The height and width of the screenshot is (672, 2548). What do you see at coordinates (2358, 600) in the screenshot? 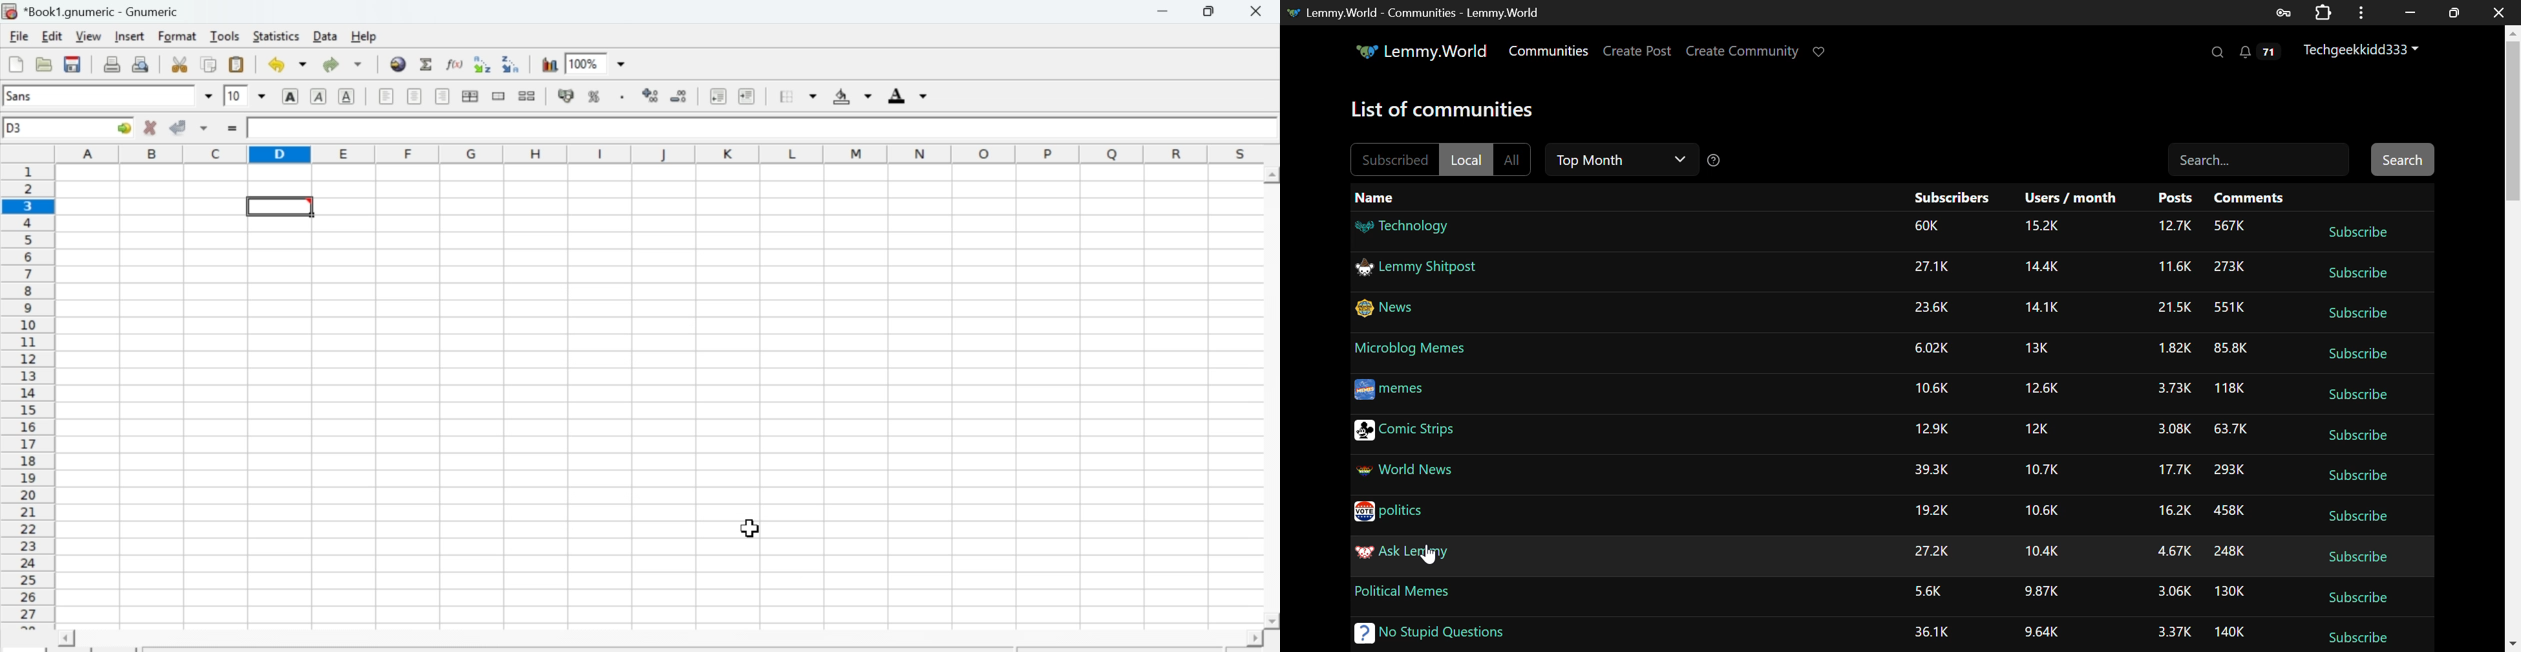
I see `Subscribe` at bounding box center [2358, 600].